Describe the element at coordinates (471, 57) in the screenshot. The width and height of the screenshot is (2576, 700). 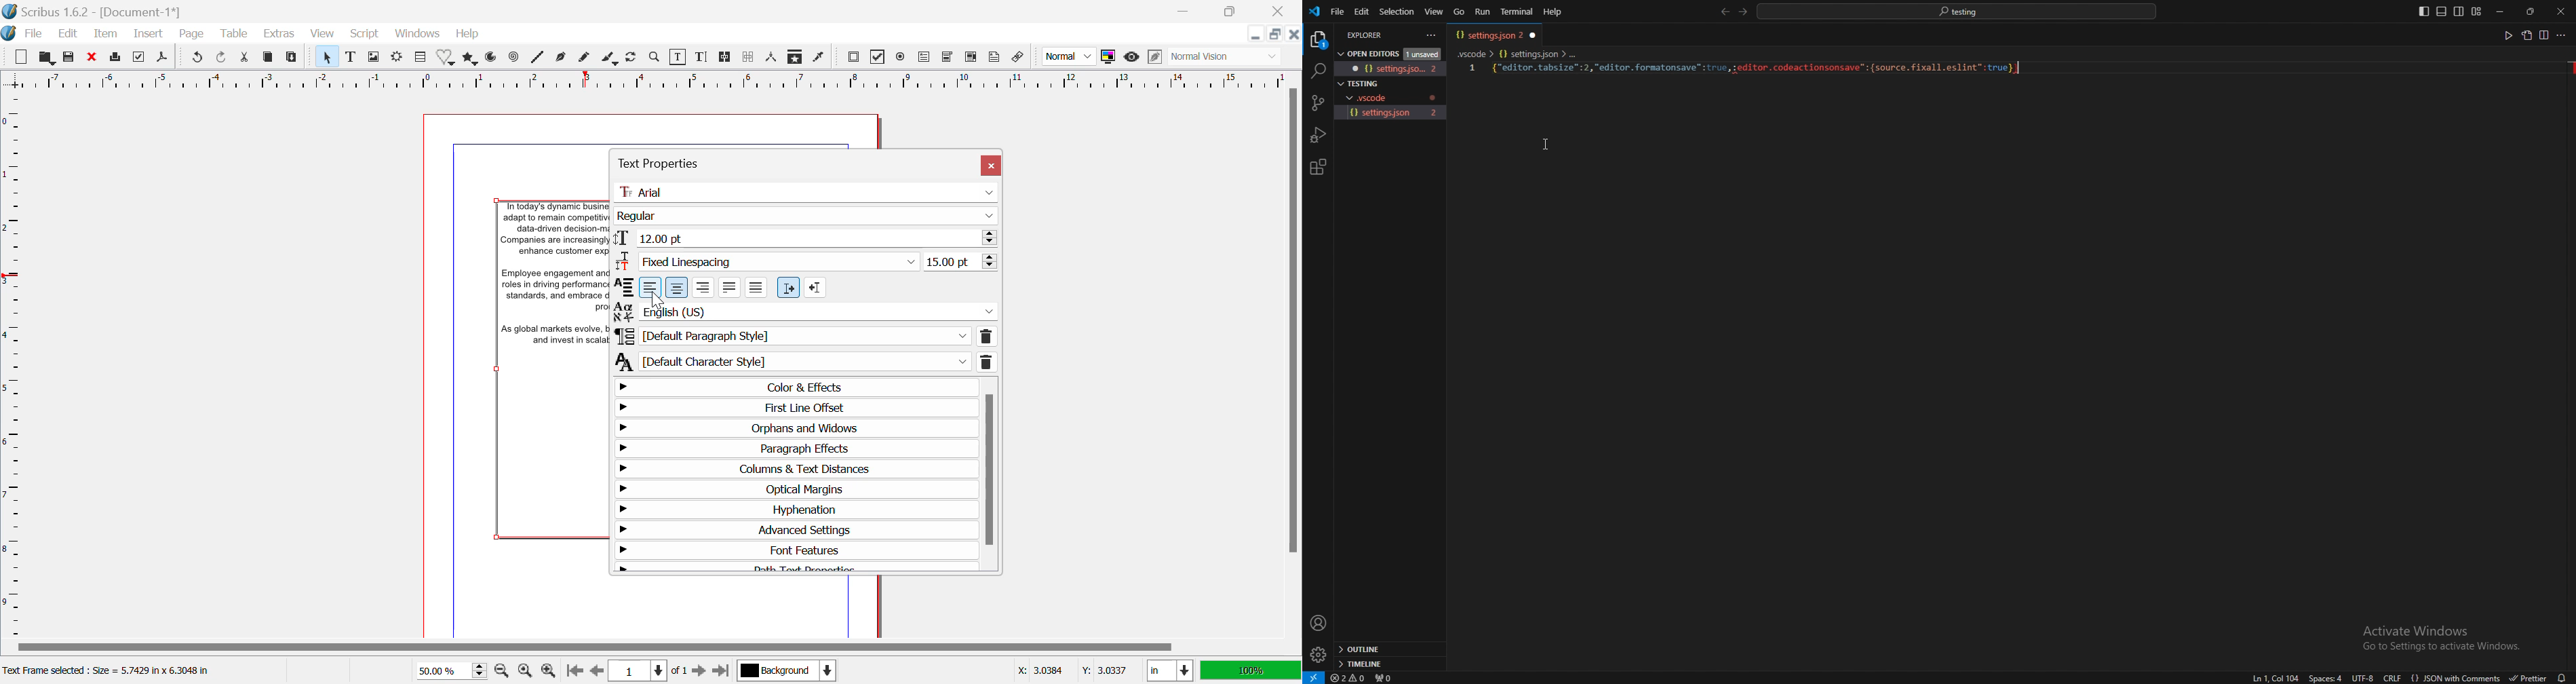
I see `Polygons` at that location.